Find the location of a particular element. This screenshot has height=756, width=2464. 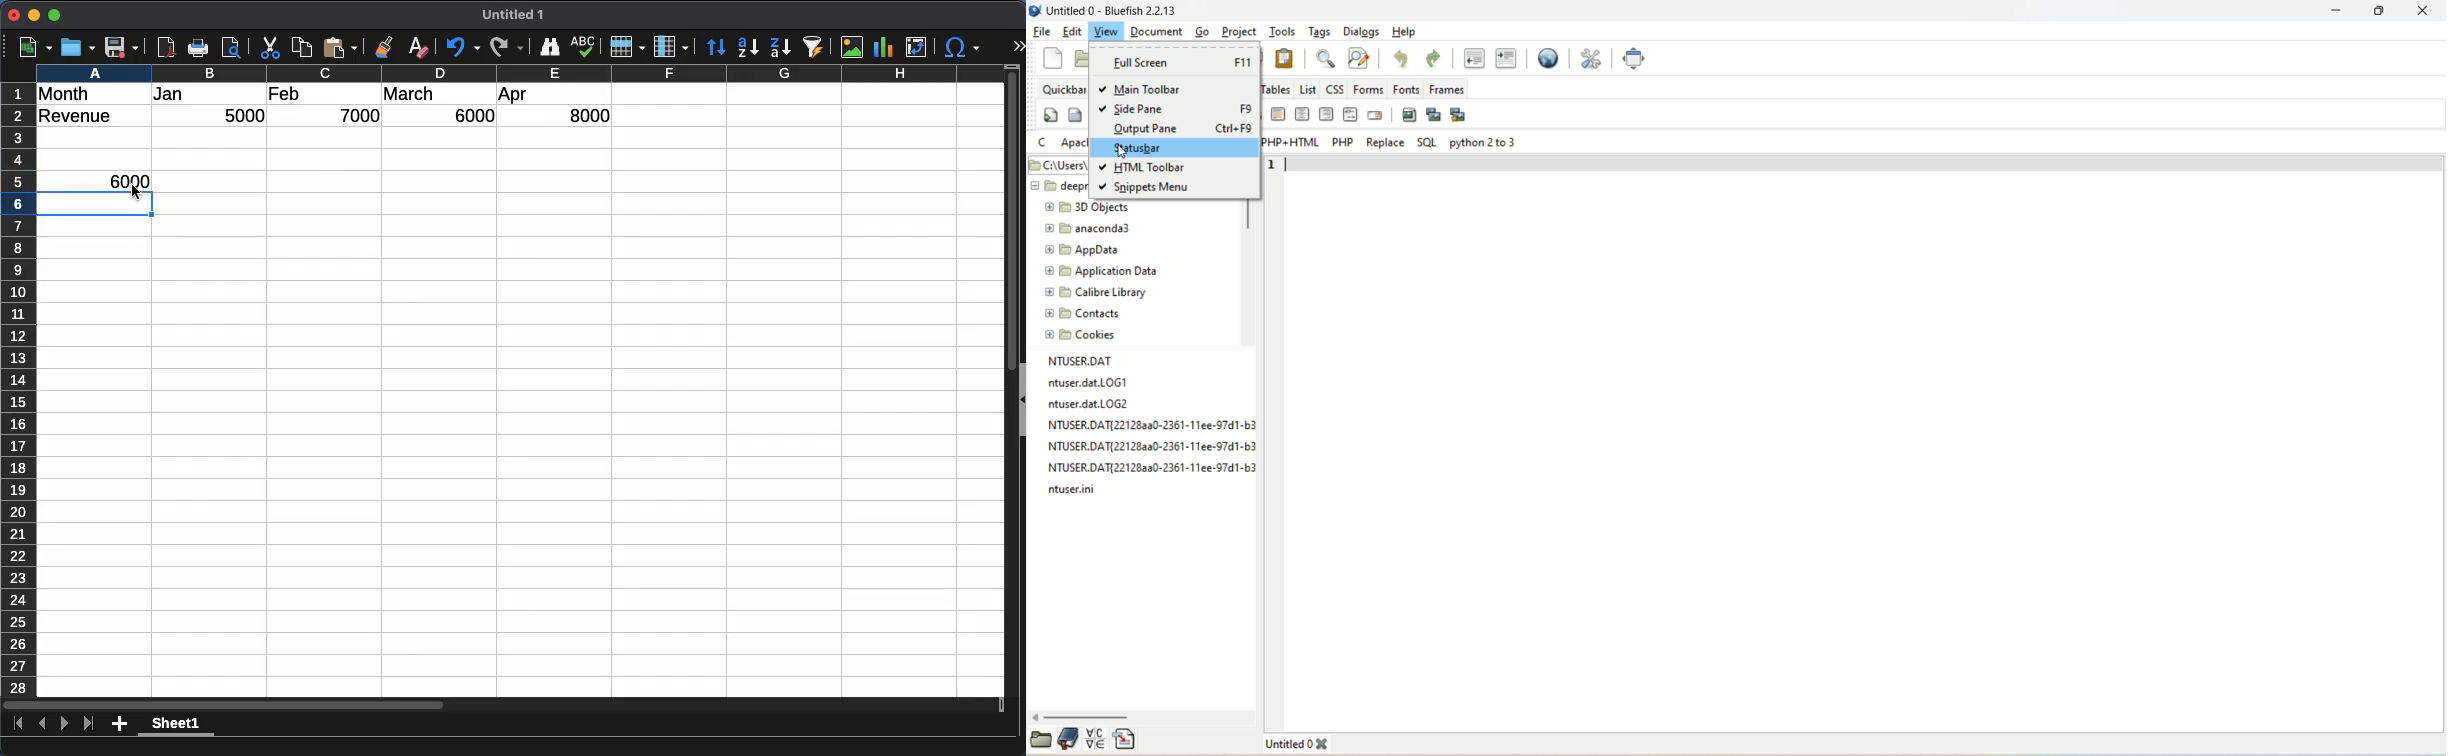

8000 is located at coordinates (589, 115).